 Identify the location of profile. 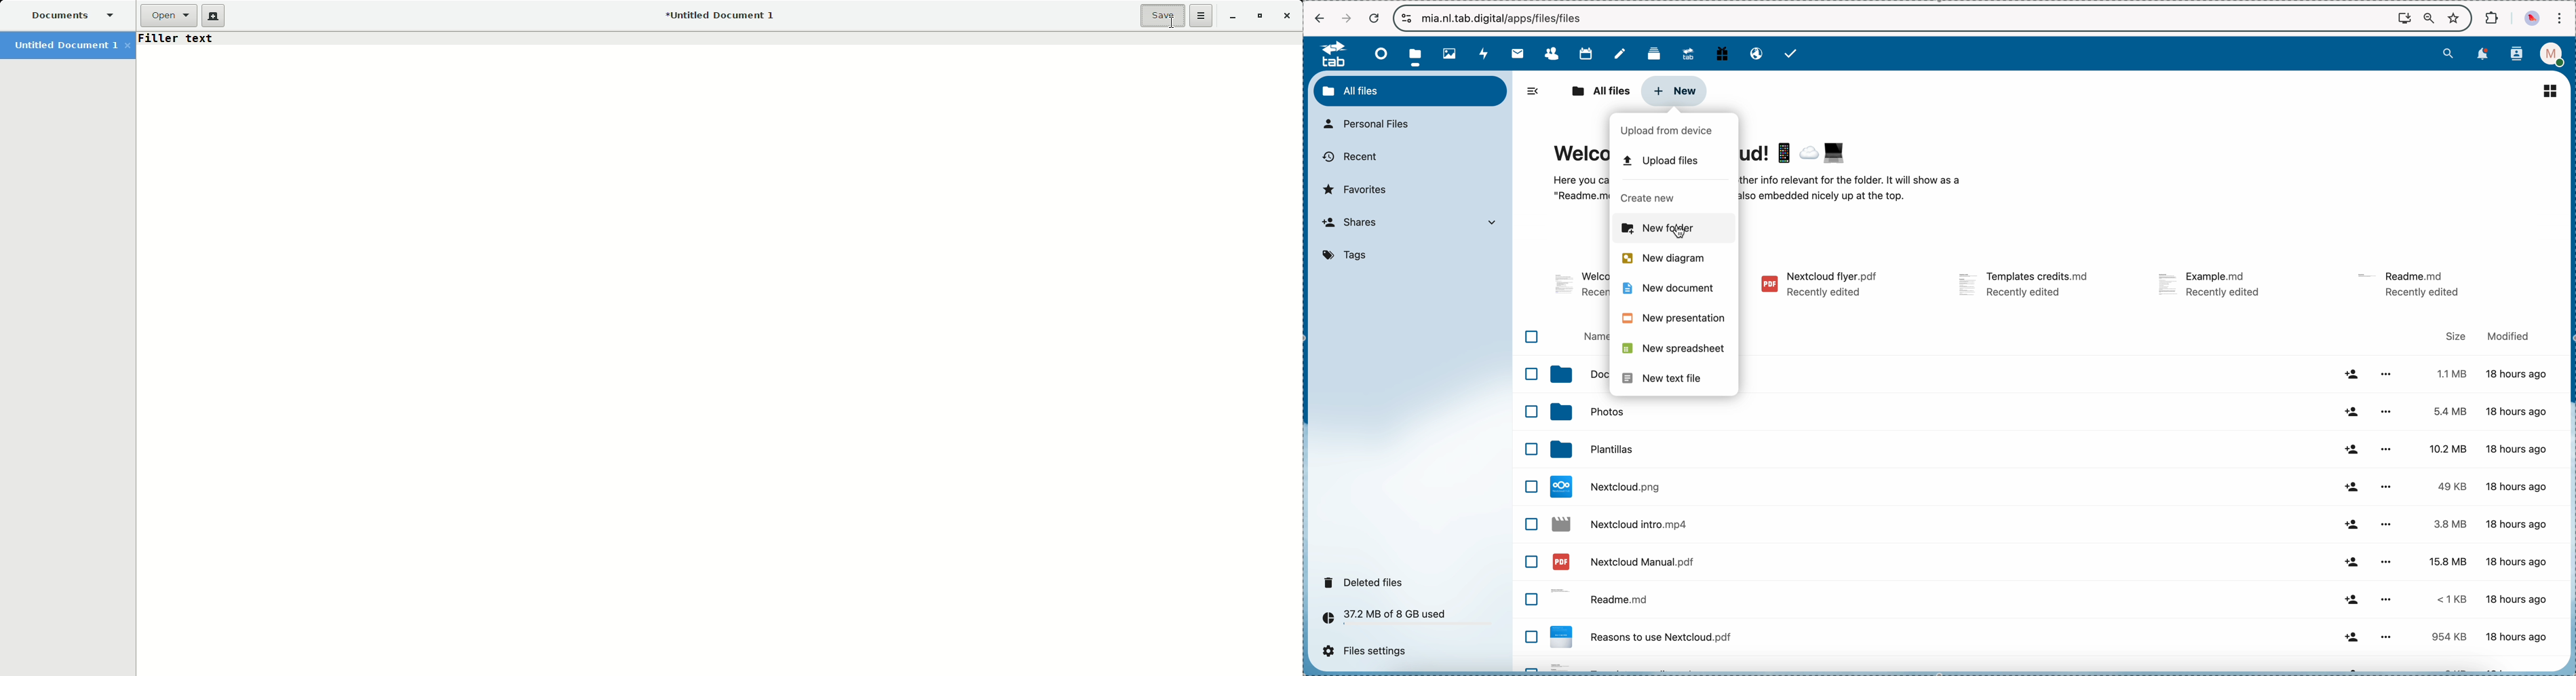
(2555, 54).